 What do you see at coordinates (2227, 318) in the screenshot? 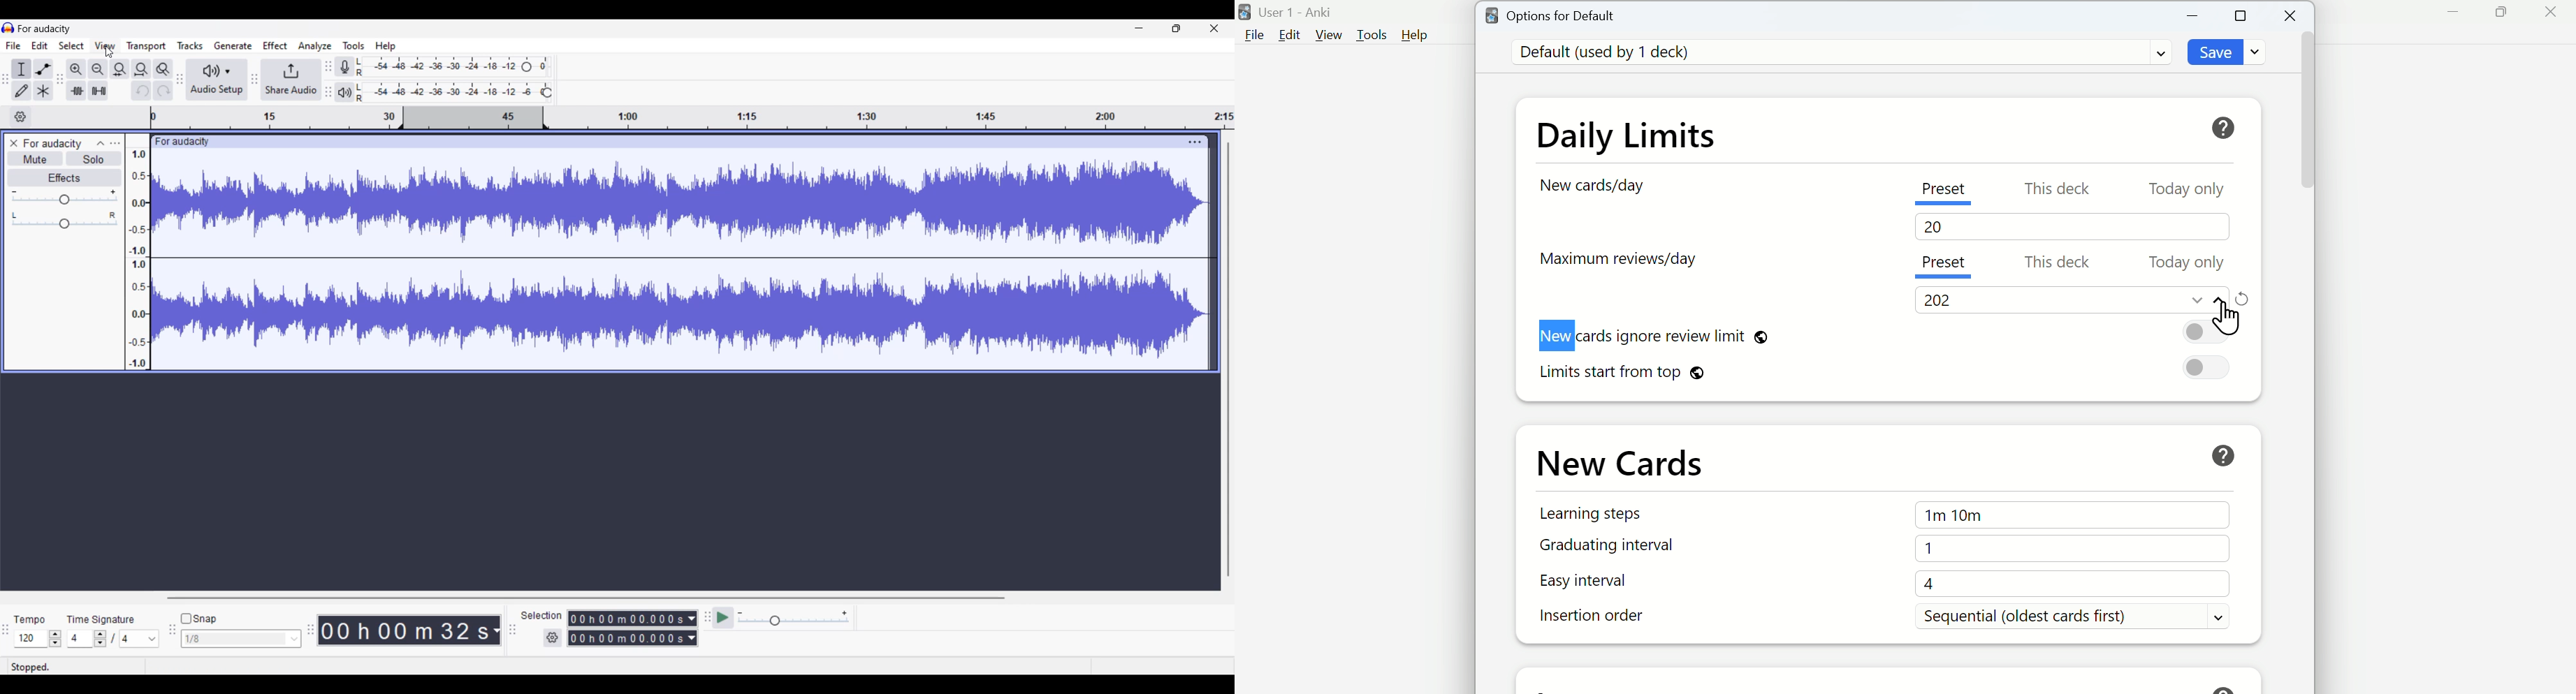
I see `Cursor` at bounding box center [2227, 318].